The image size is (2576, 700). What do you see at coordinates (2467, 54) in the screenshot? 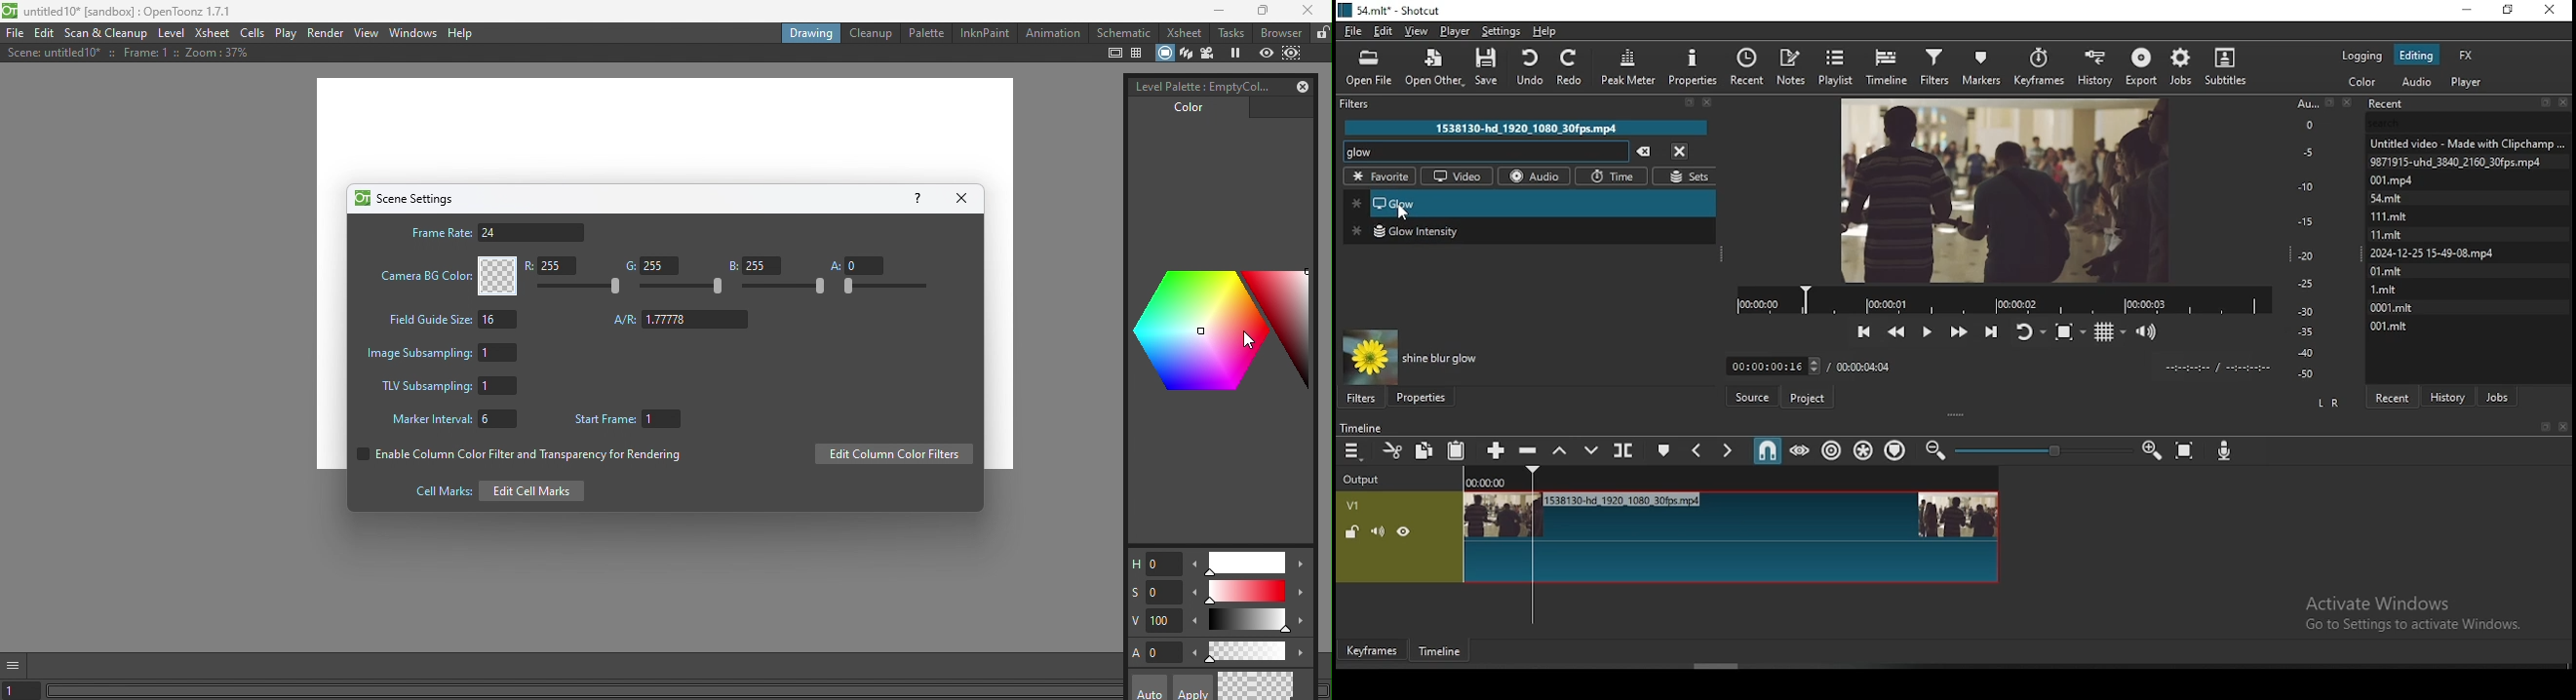
I see `fx` at bounding box center [2467, 54].